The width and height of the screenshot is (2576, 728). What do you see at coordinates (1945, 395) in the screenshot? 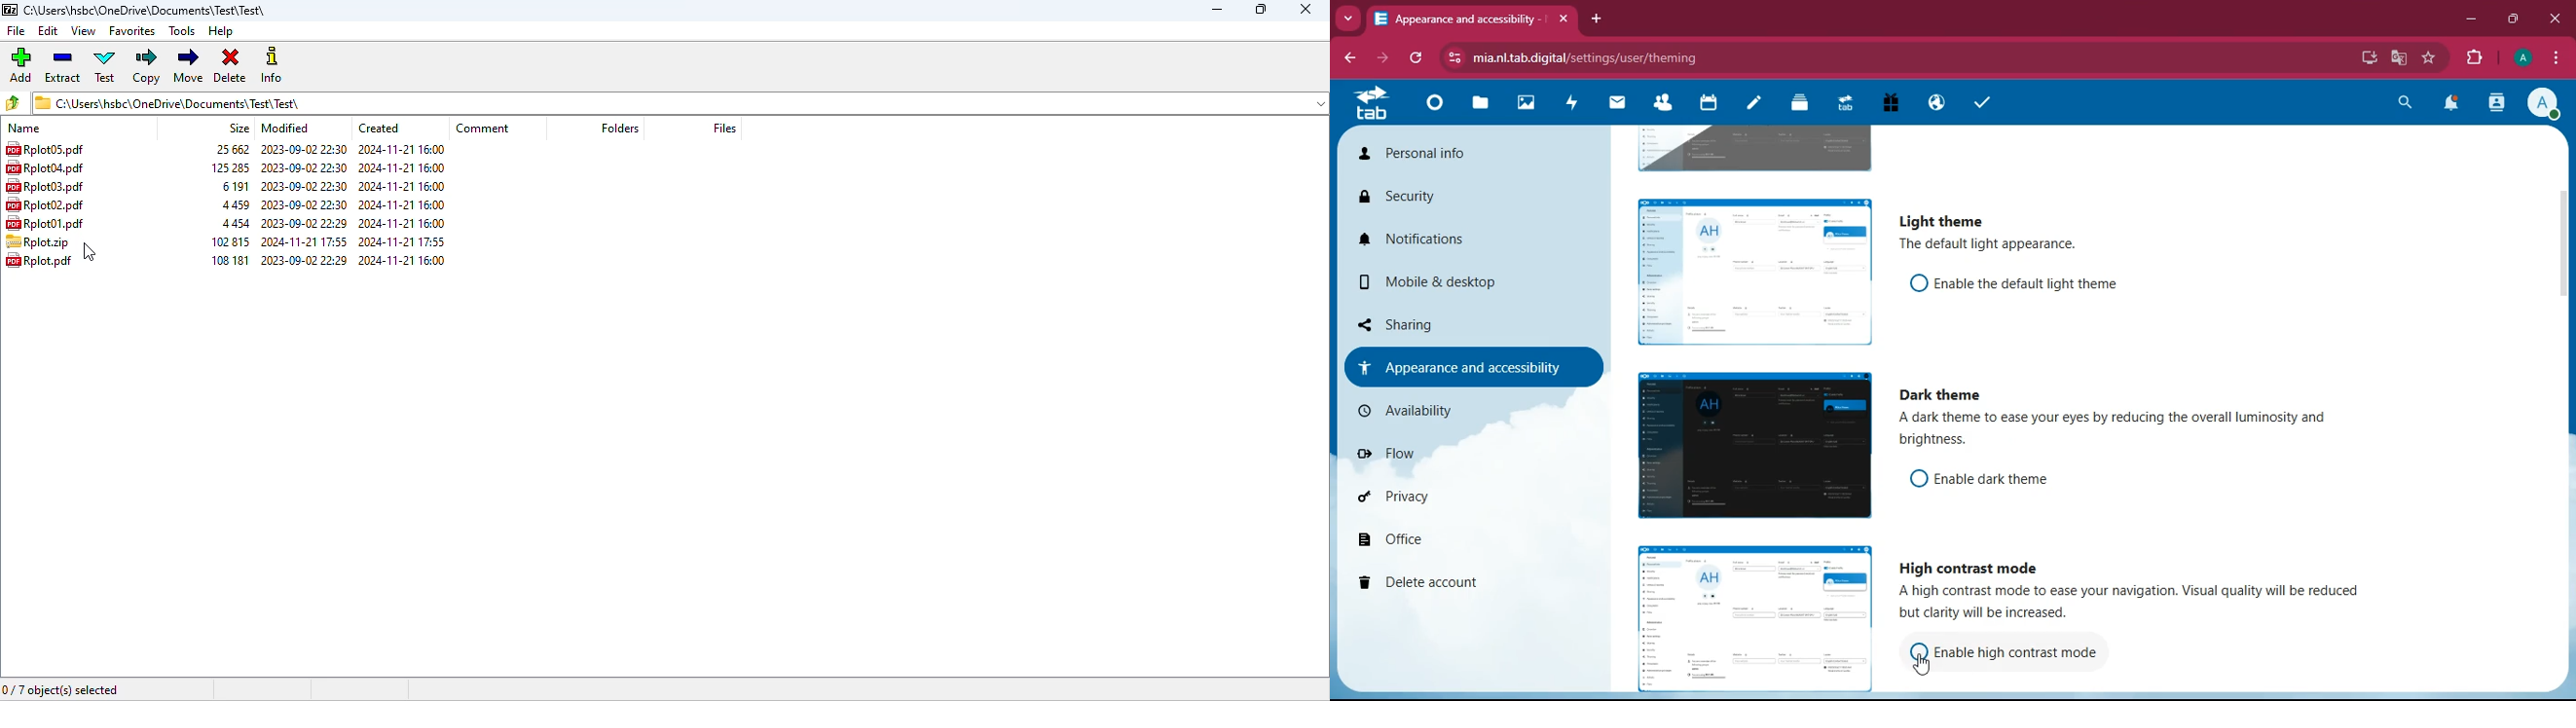
I see `dark theme` at bounding box center [1945, 395].